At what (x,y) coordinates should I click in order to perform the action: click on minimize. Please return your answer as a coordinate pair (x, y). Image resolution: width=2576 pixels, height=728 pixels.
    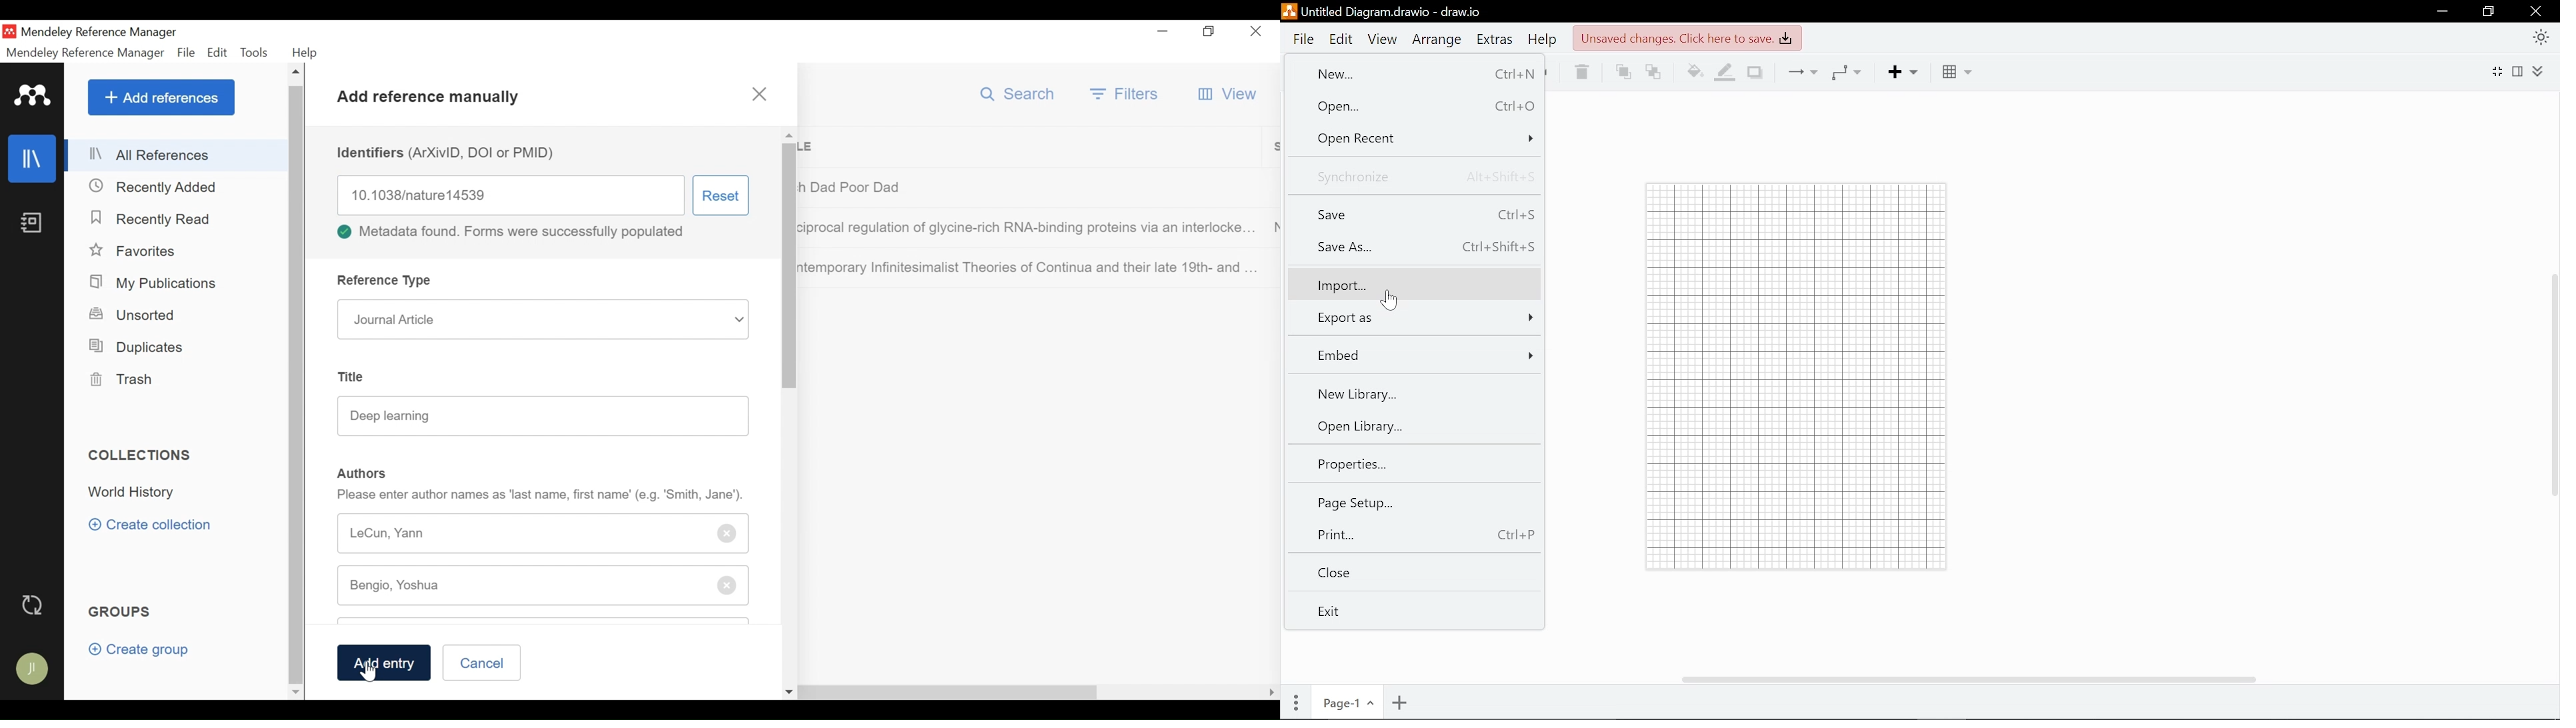
    Looking at the image, I should click on (1163, 33).